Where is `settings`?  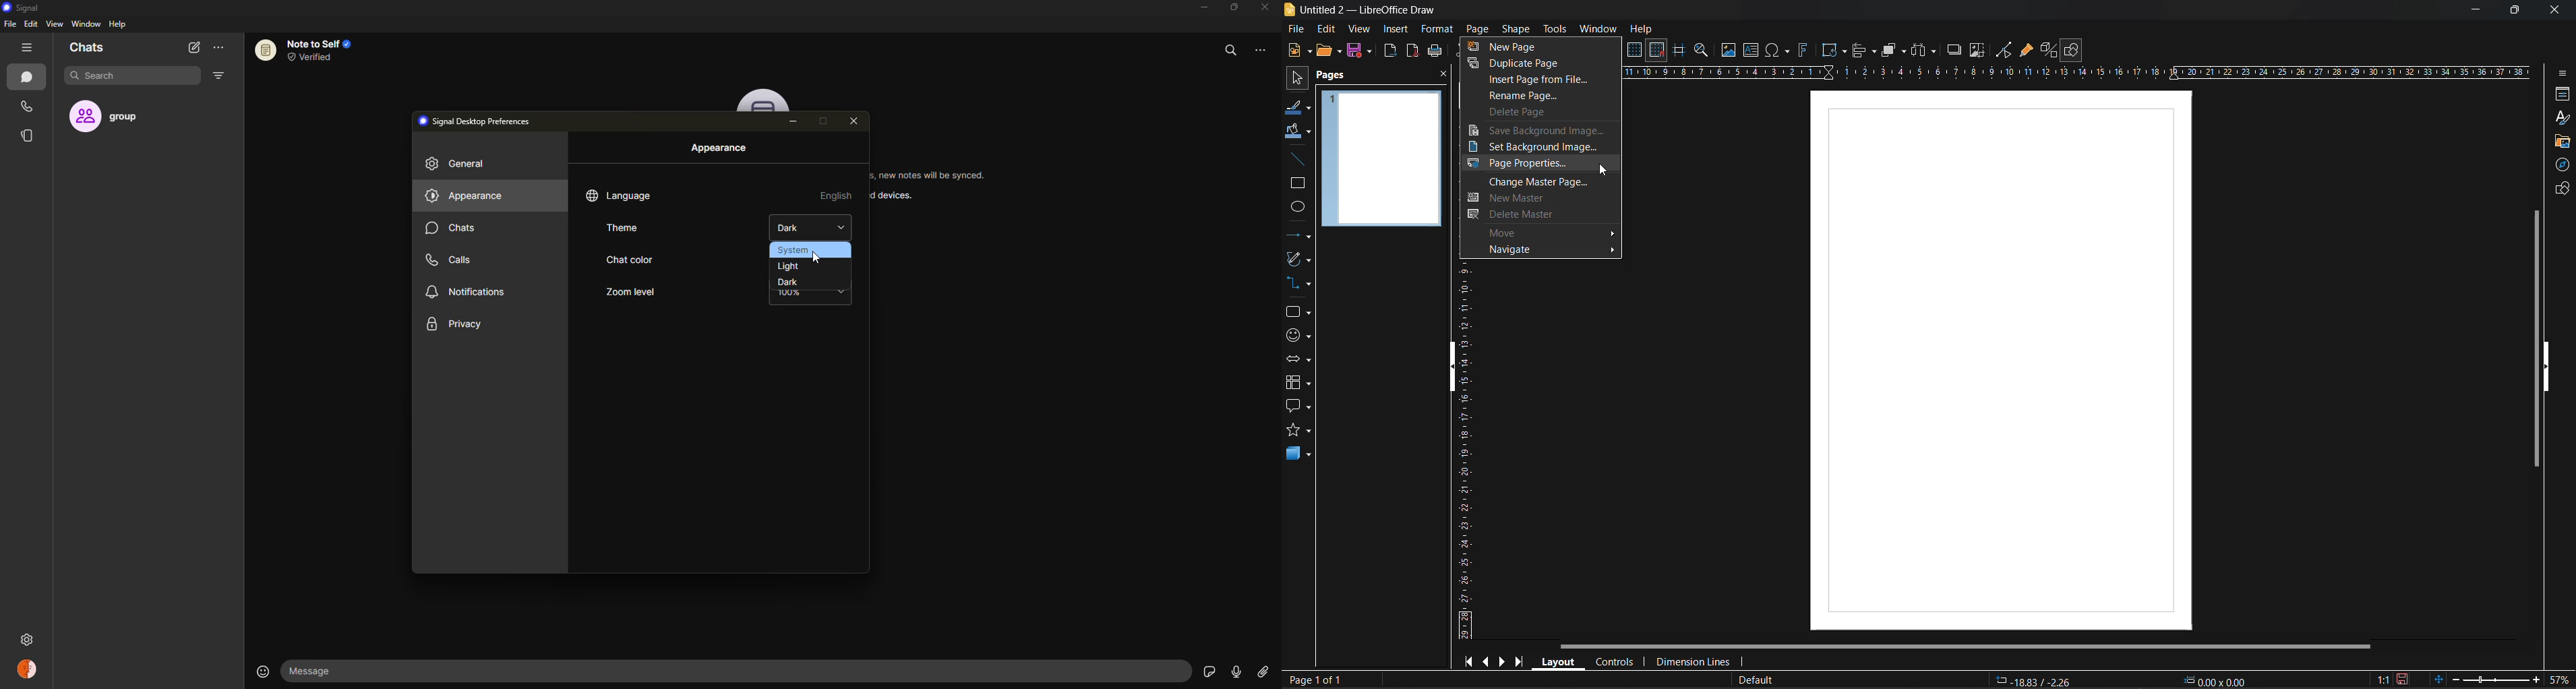
settings is located at coordinates (26, 640).